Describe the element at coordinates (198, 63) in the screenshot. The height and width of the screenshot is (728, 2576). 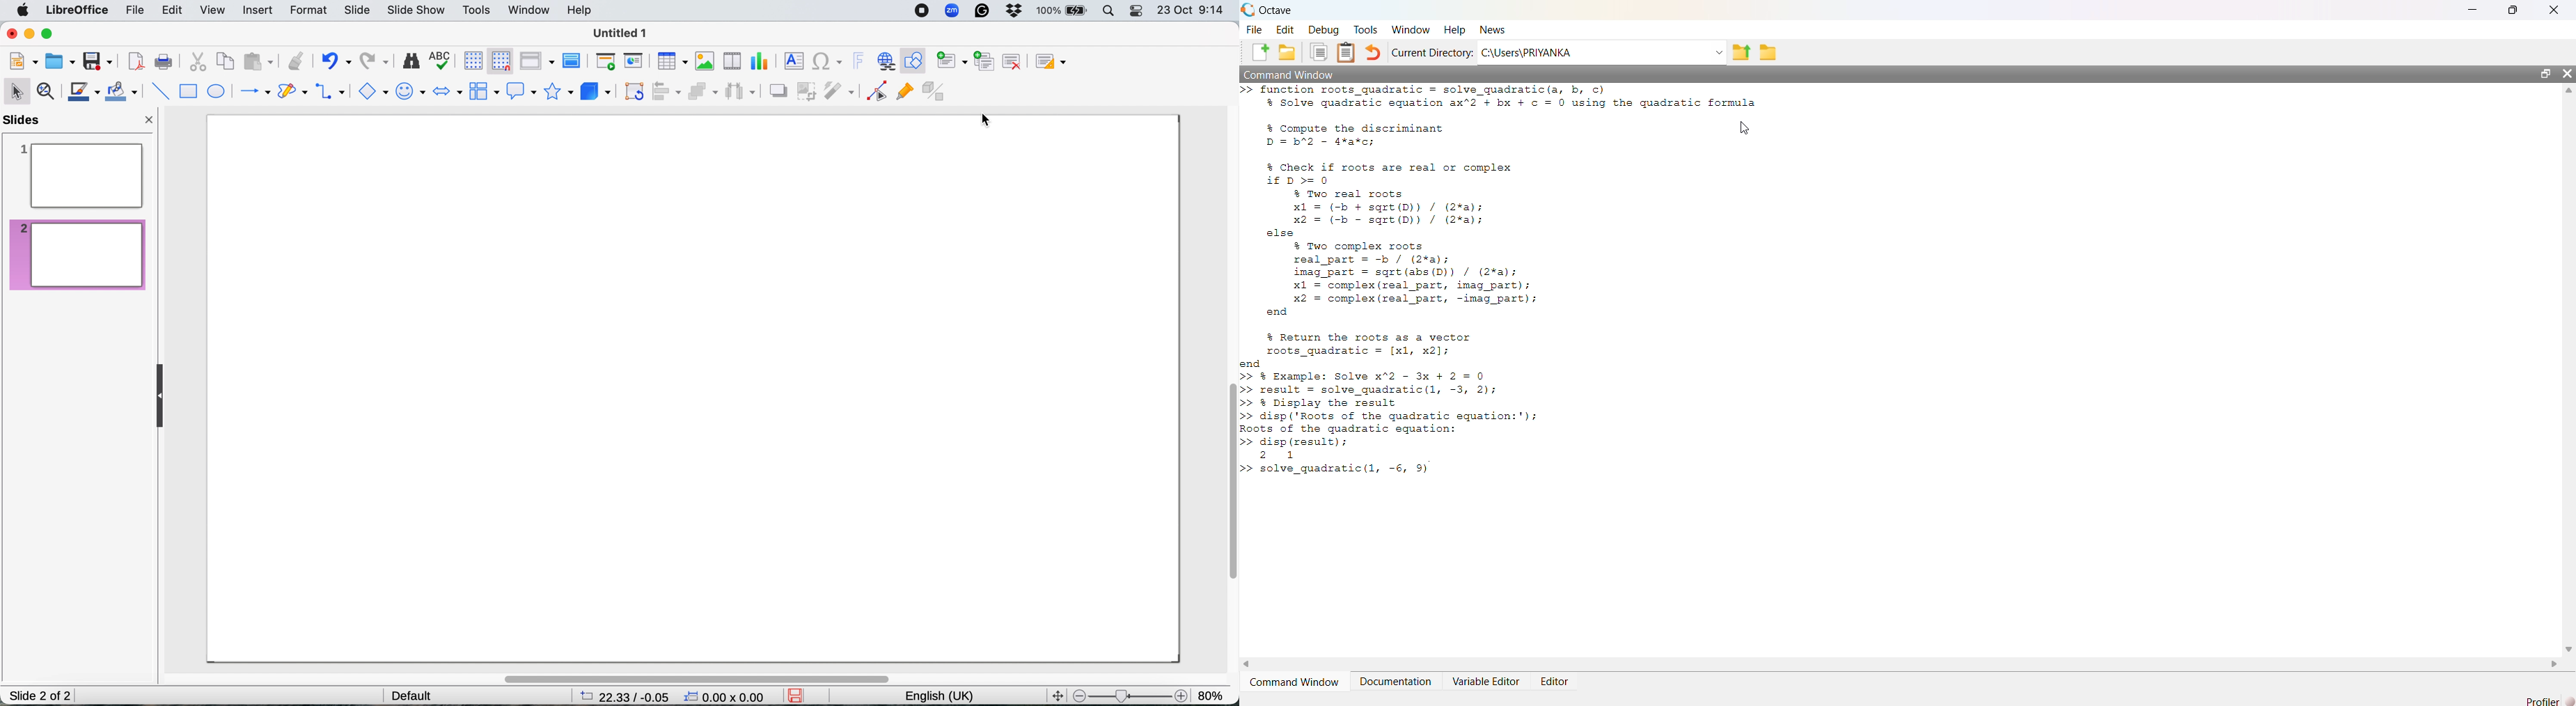
I see `cut` at that location.